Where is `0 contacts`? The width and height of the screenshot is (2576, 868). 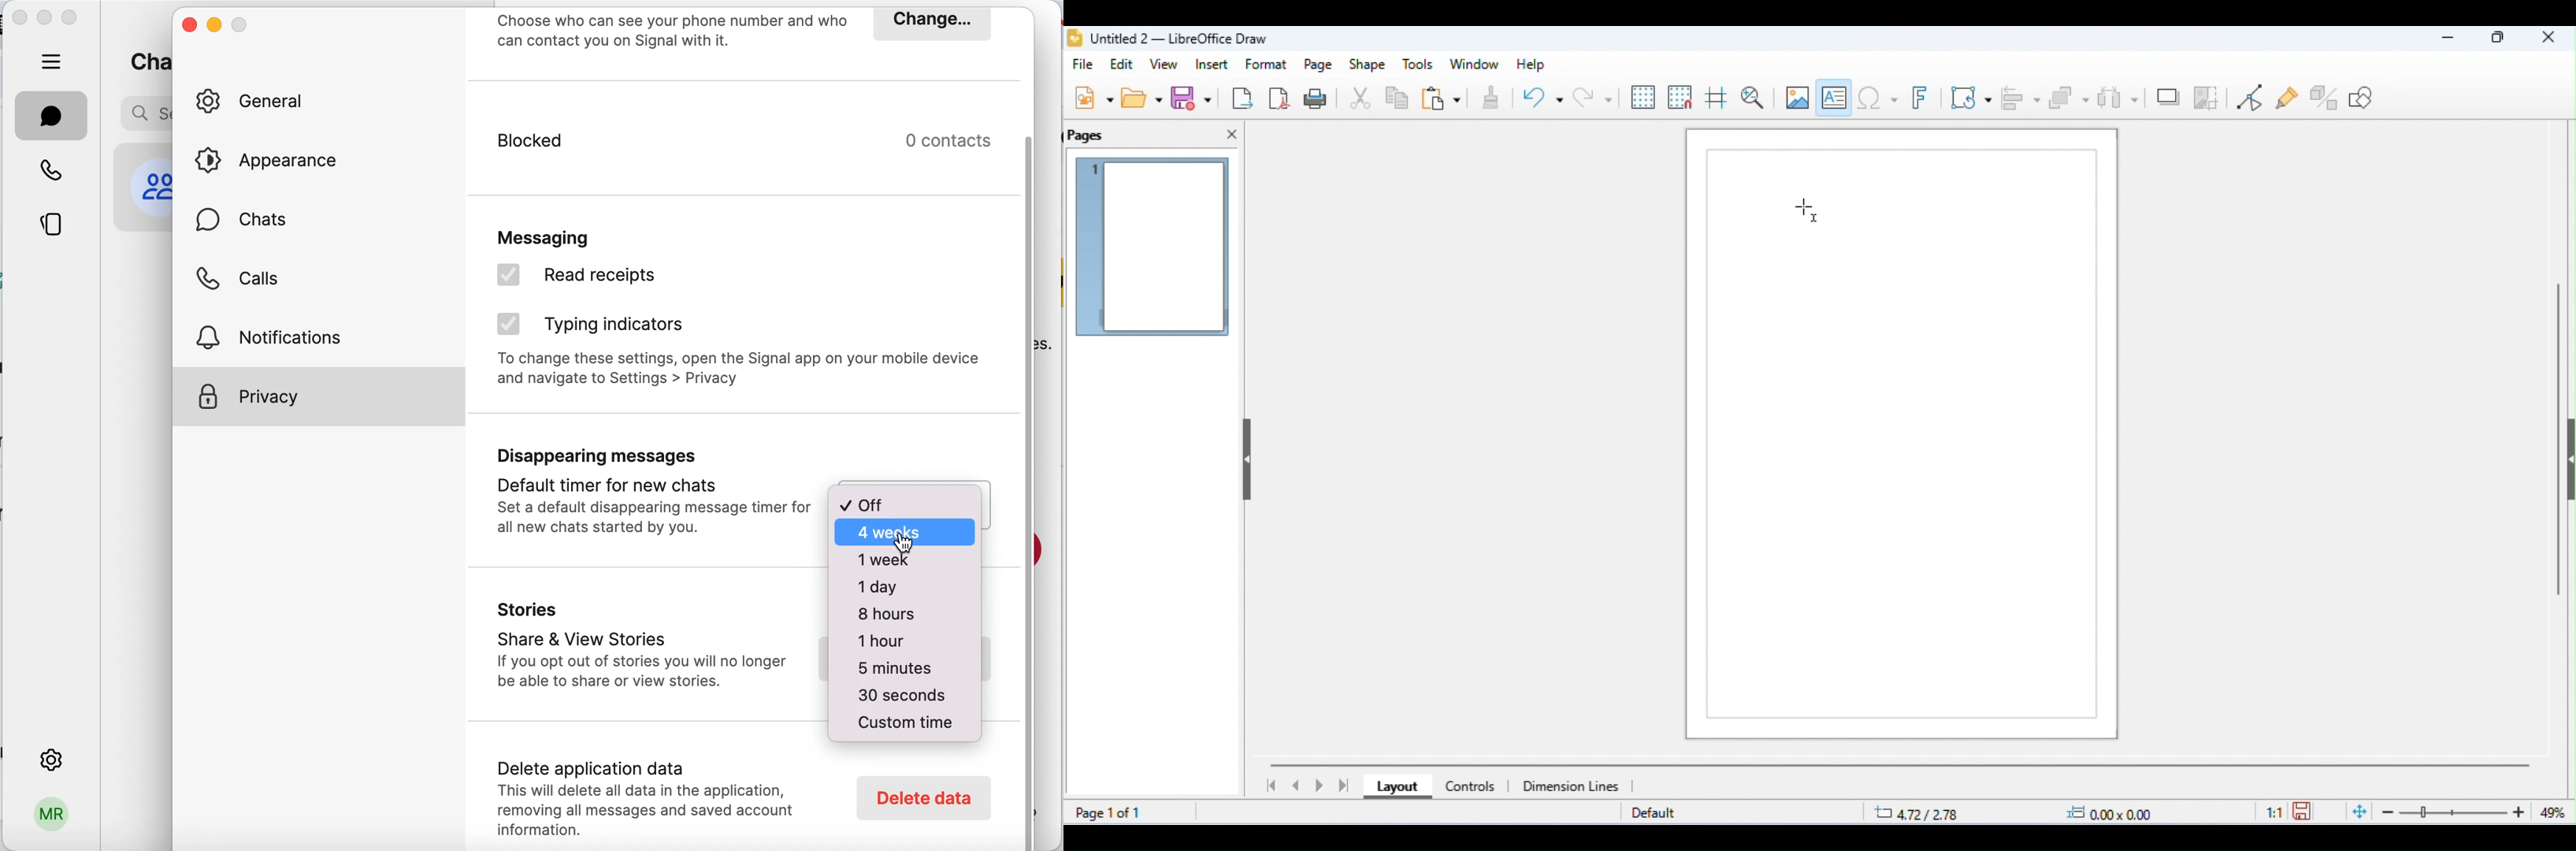 0 contacts is located at coordinates (957, 140).